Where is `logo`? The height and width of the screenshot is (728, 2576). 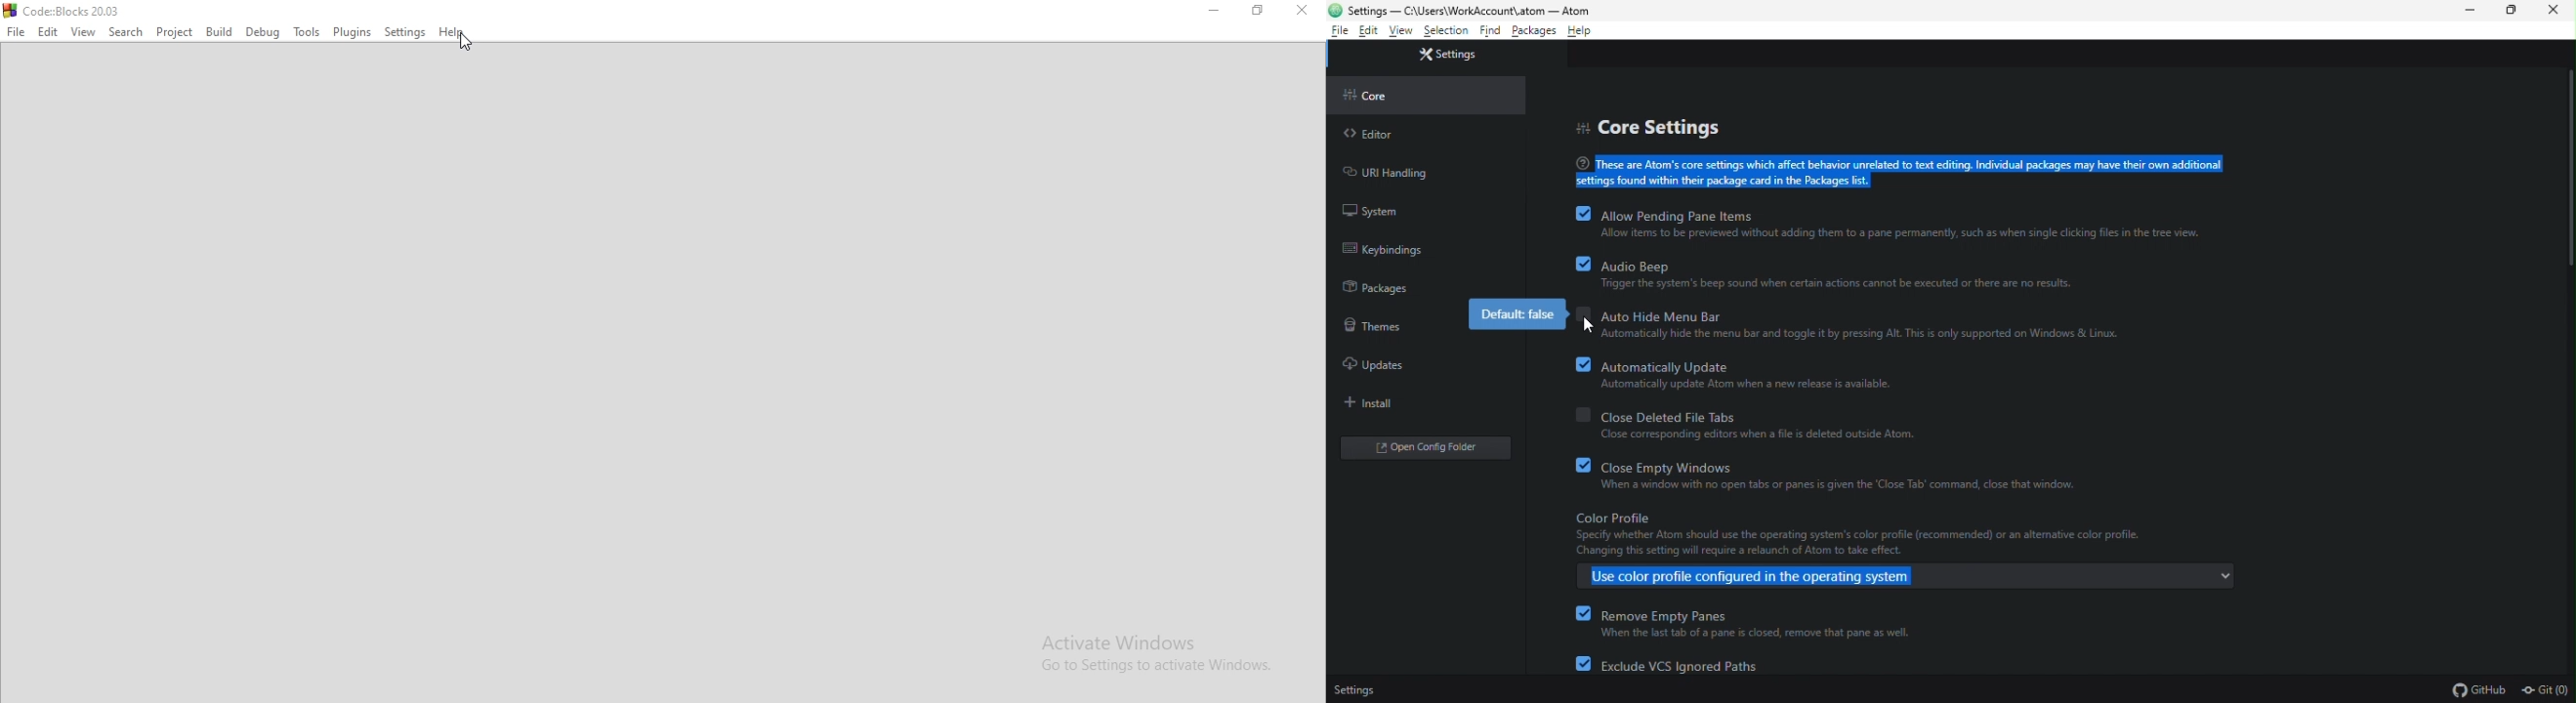 logo is located at coordinates (62, 9).